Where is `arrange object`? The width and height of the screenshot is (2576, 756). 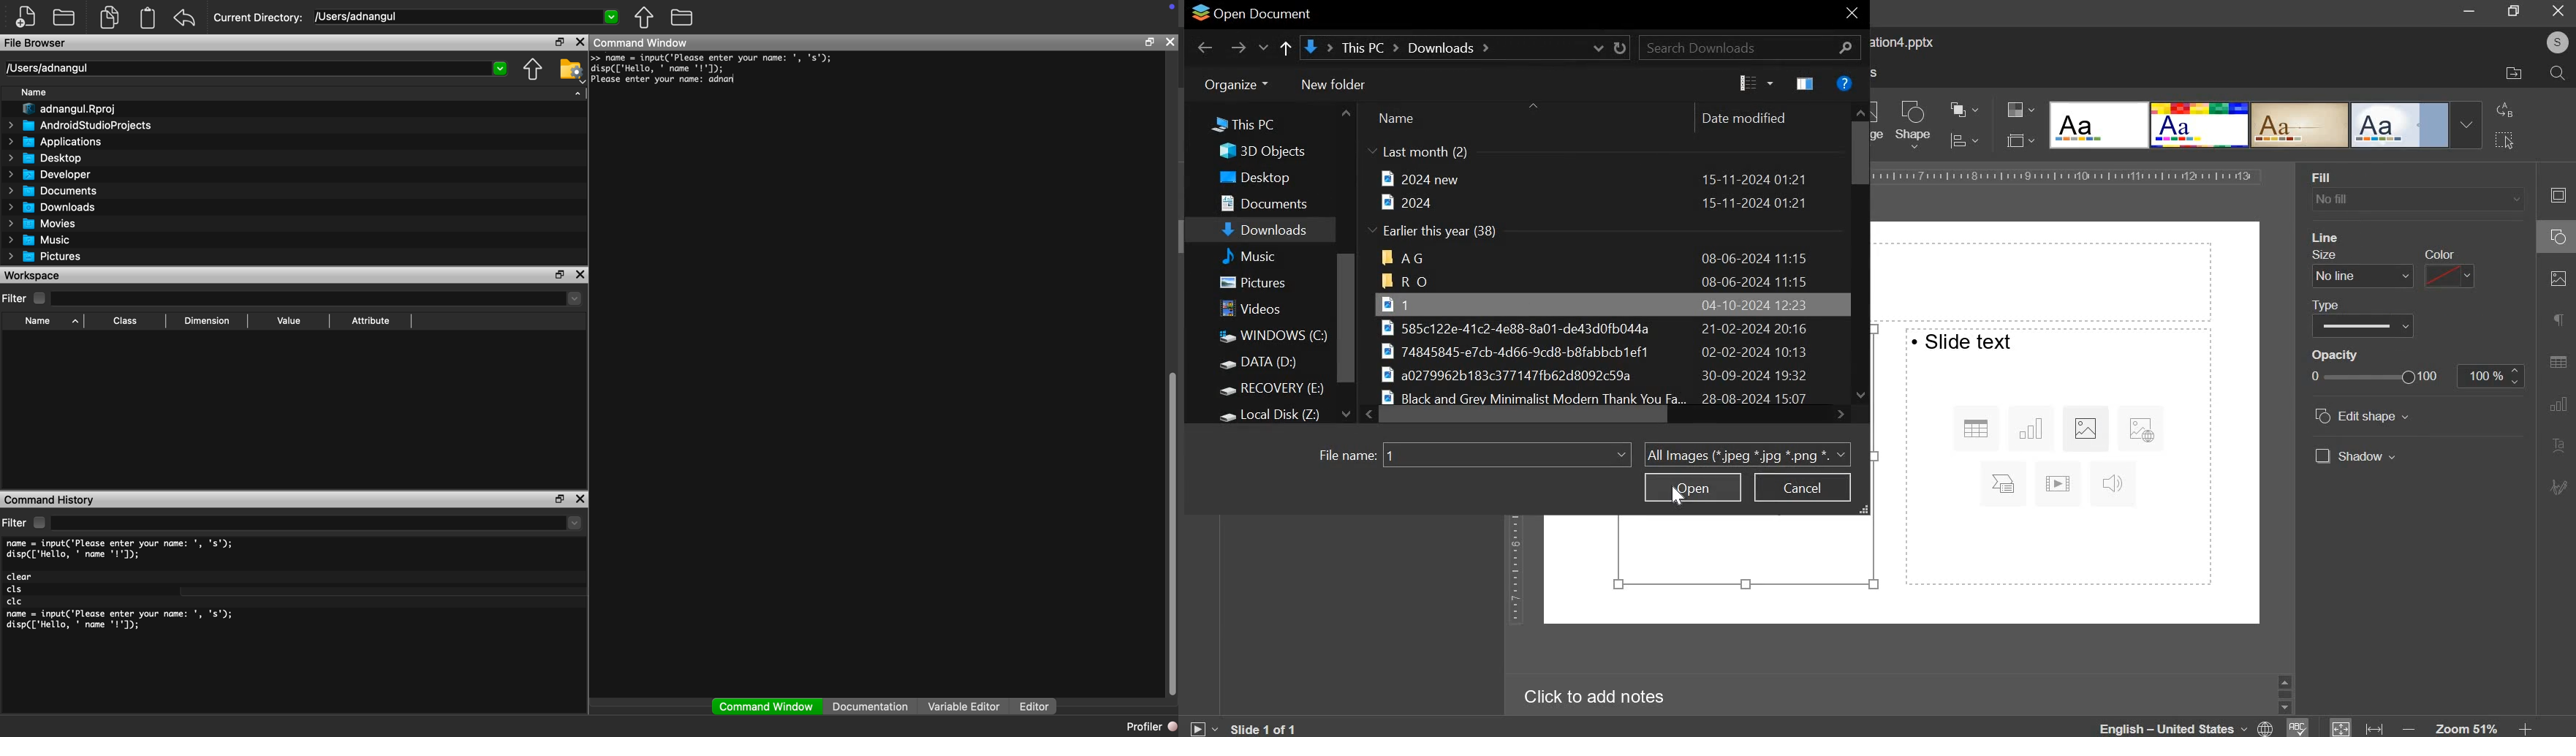 arrange object is located at coordinates (1963, 109).